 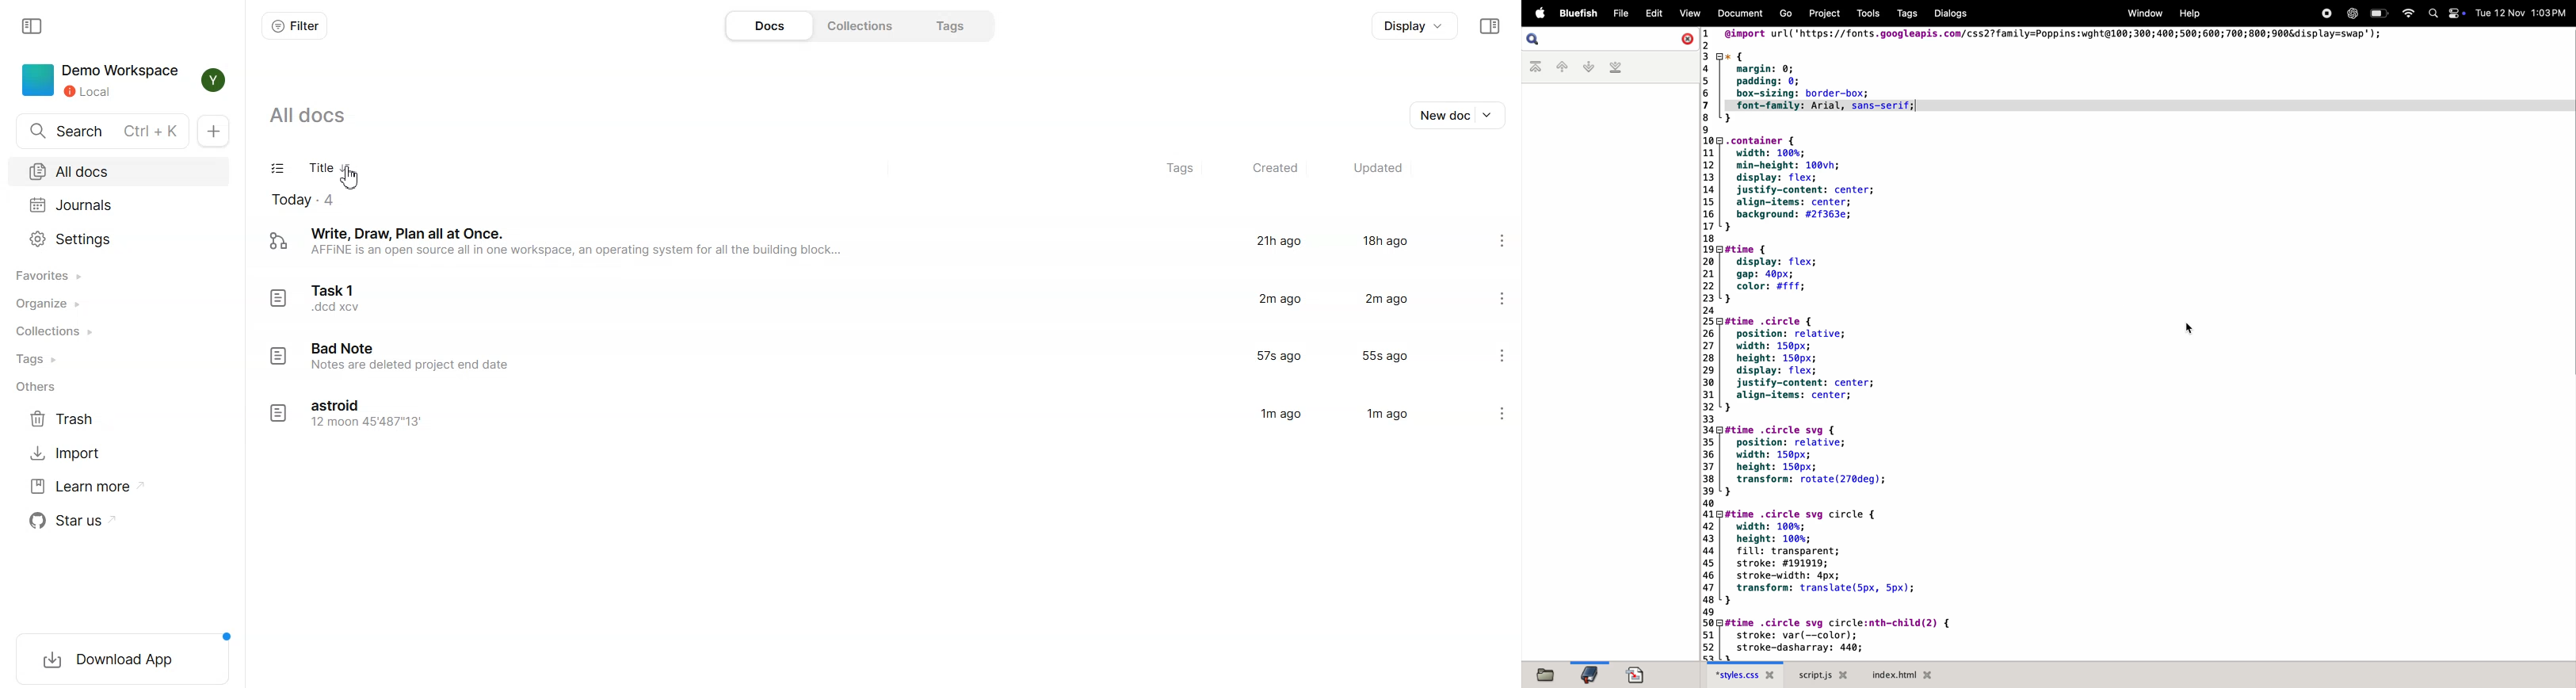 What do you see at coordinates (582, 251) in the screenshot?
I see `AFFINE is an open source all in one workspace, an operating system for all the building block...` at bounding box center [582, 251].